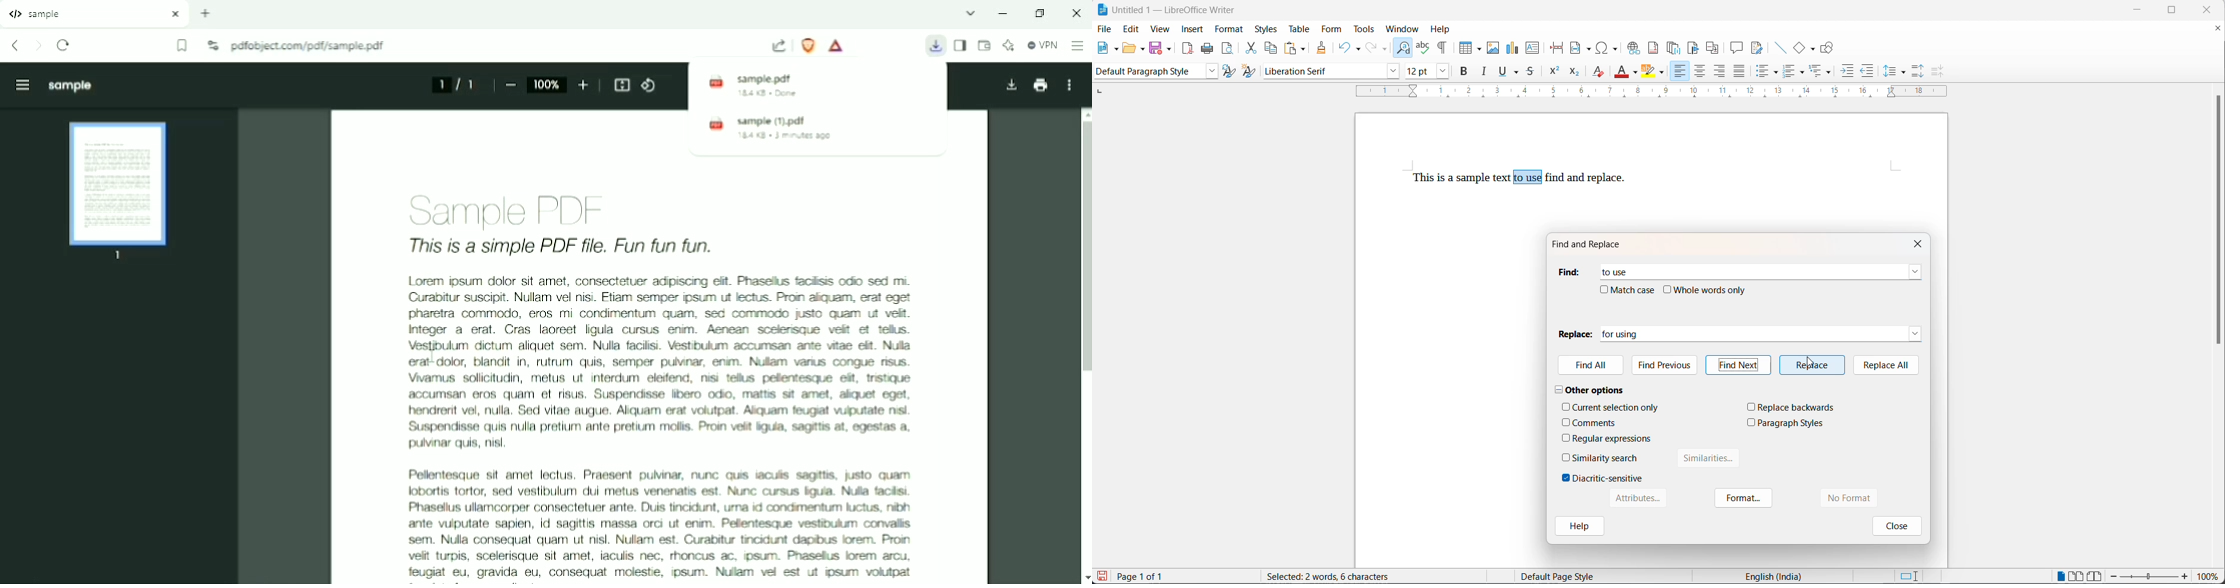  What do you see at coordinates (1357, 48) in the screenshot?
I see `undo options` at bounding box center [1357, 48].